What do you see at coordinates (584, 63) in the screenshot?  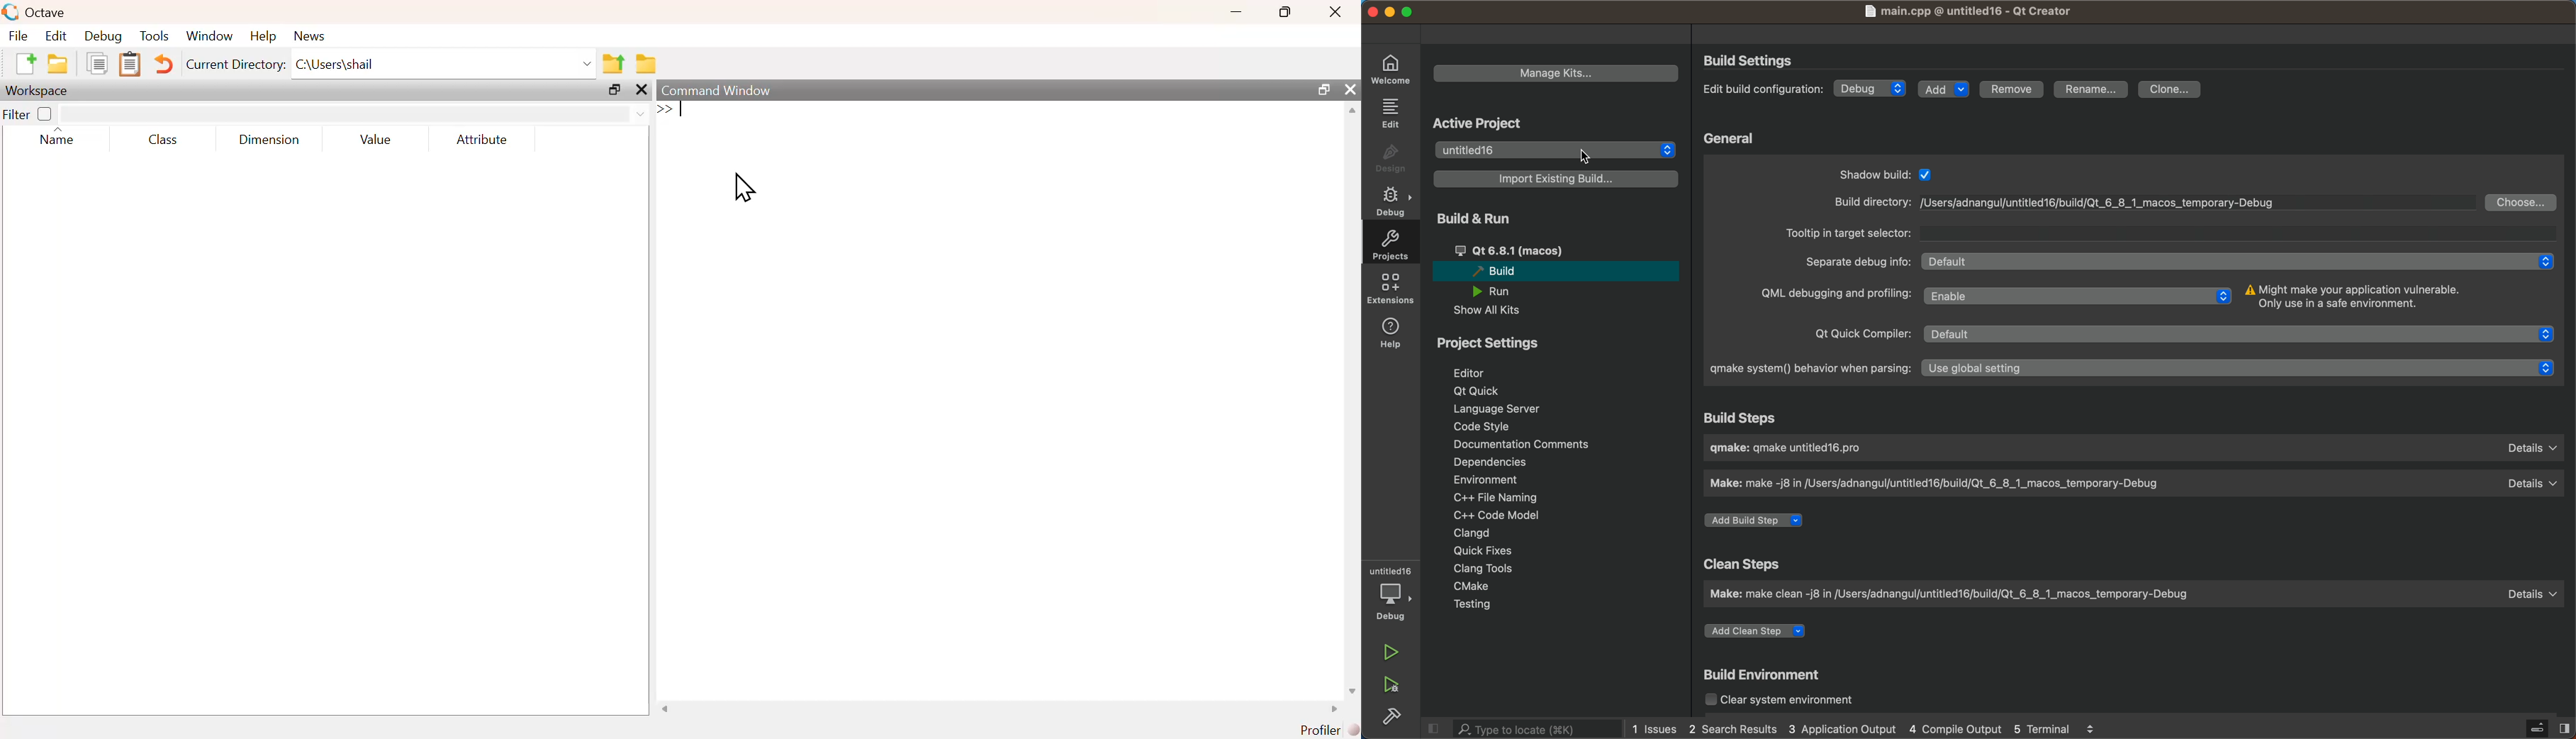 I see `dropdown` at bounding box center [584, 63].